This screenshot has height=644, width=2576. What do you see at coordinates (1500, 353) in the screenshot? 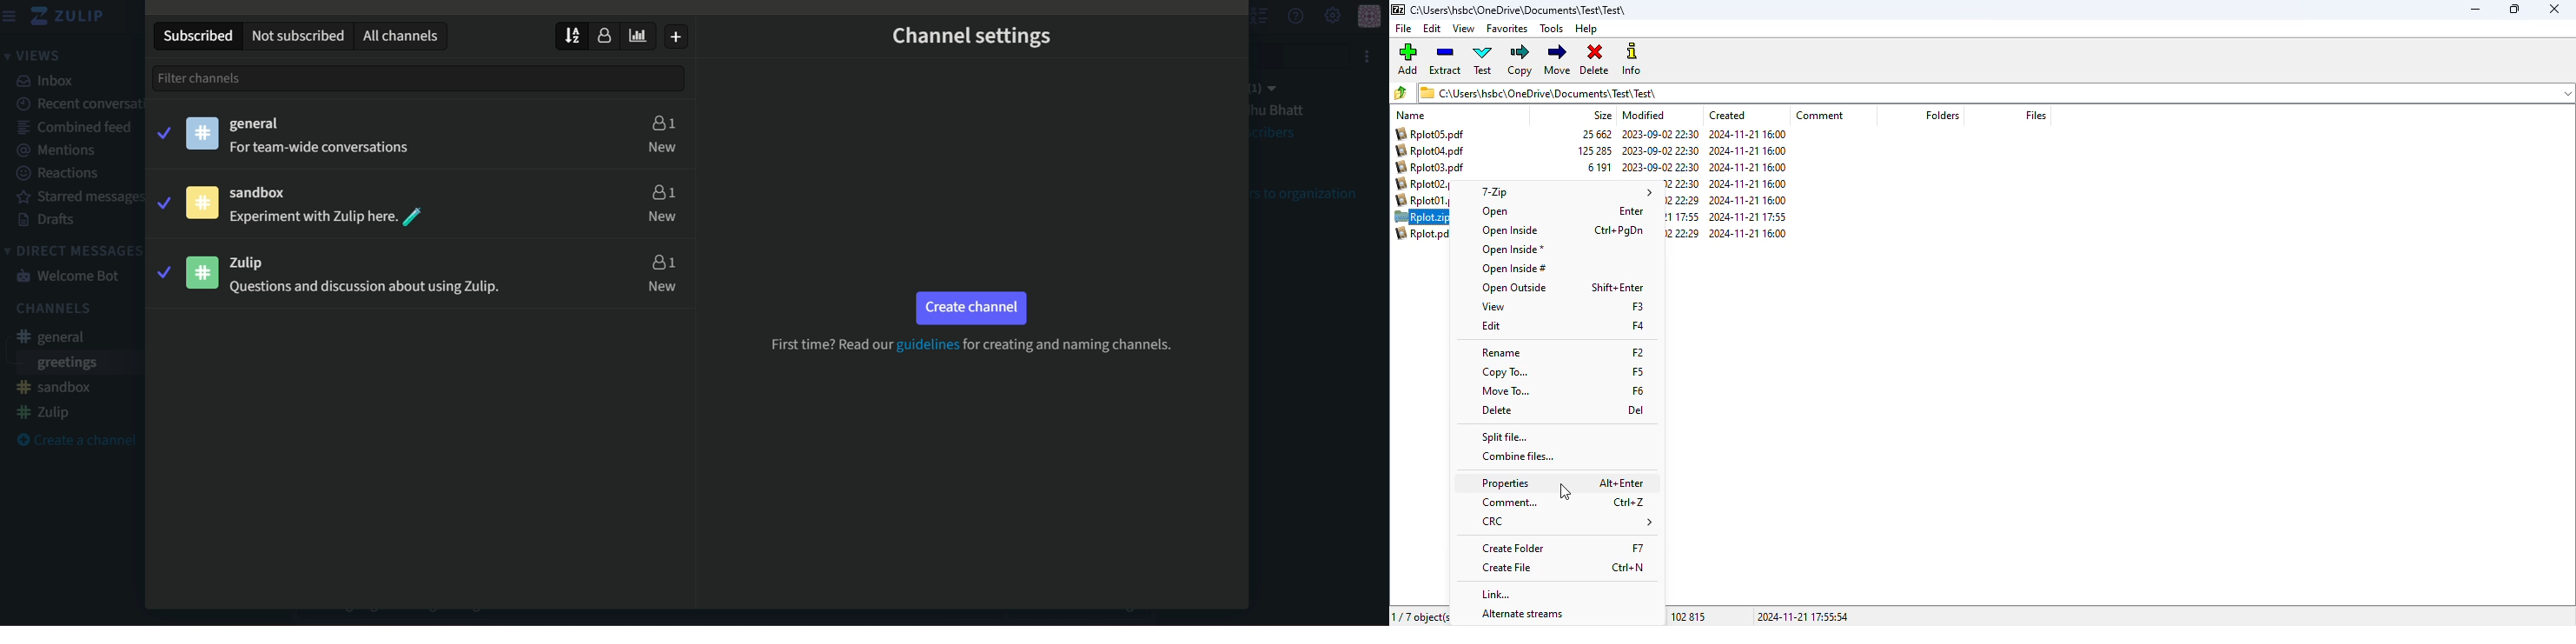
I see `rename` at bounding box center [1500, 353].